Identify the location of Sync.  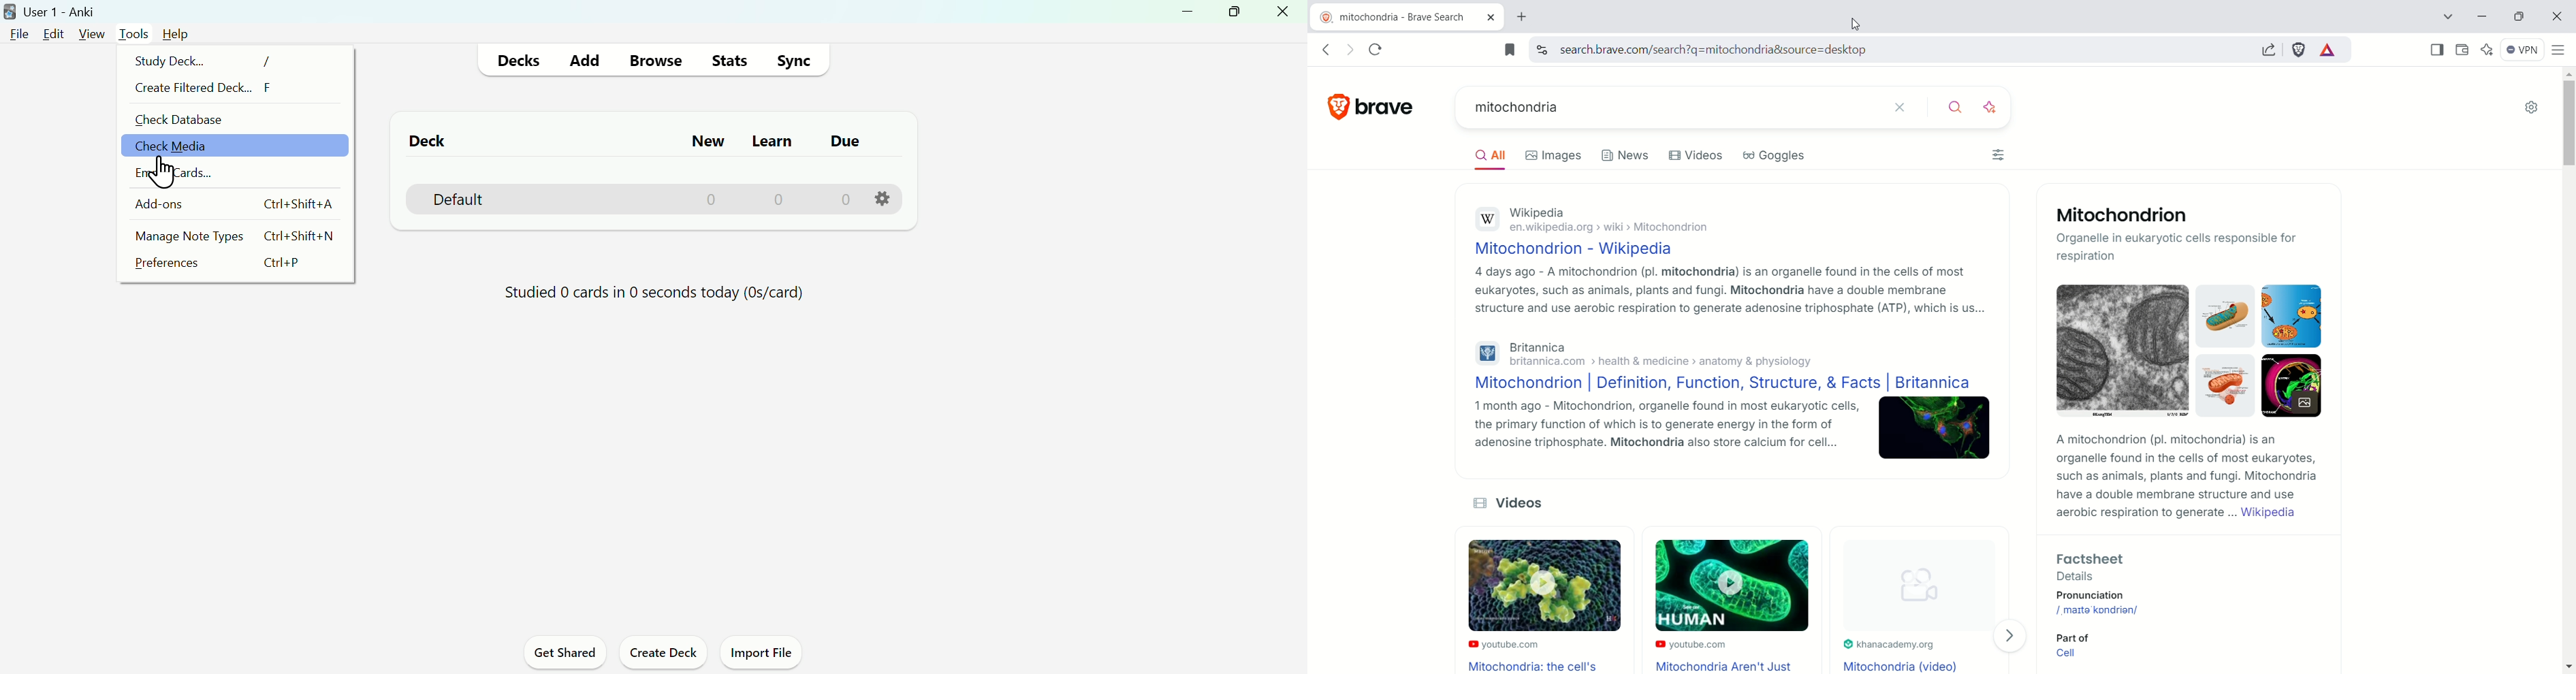
(797, 60).